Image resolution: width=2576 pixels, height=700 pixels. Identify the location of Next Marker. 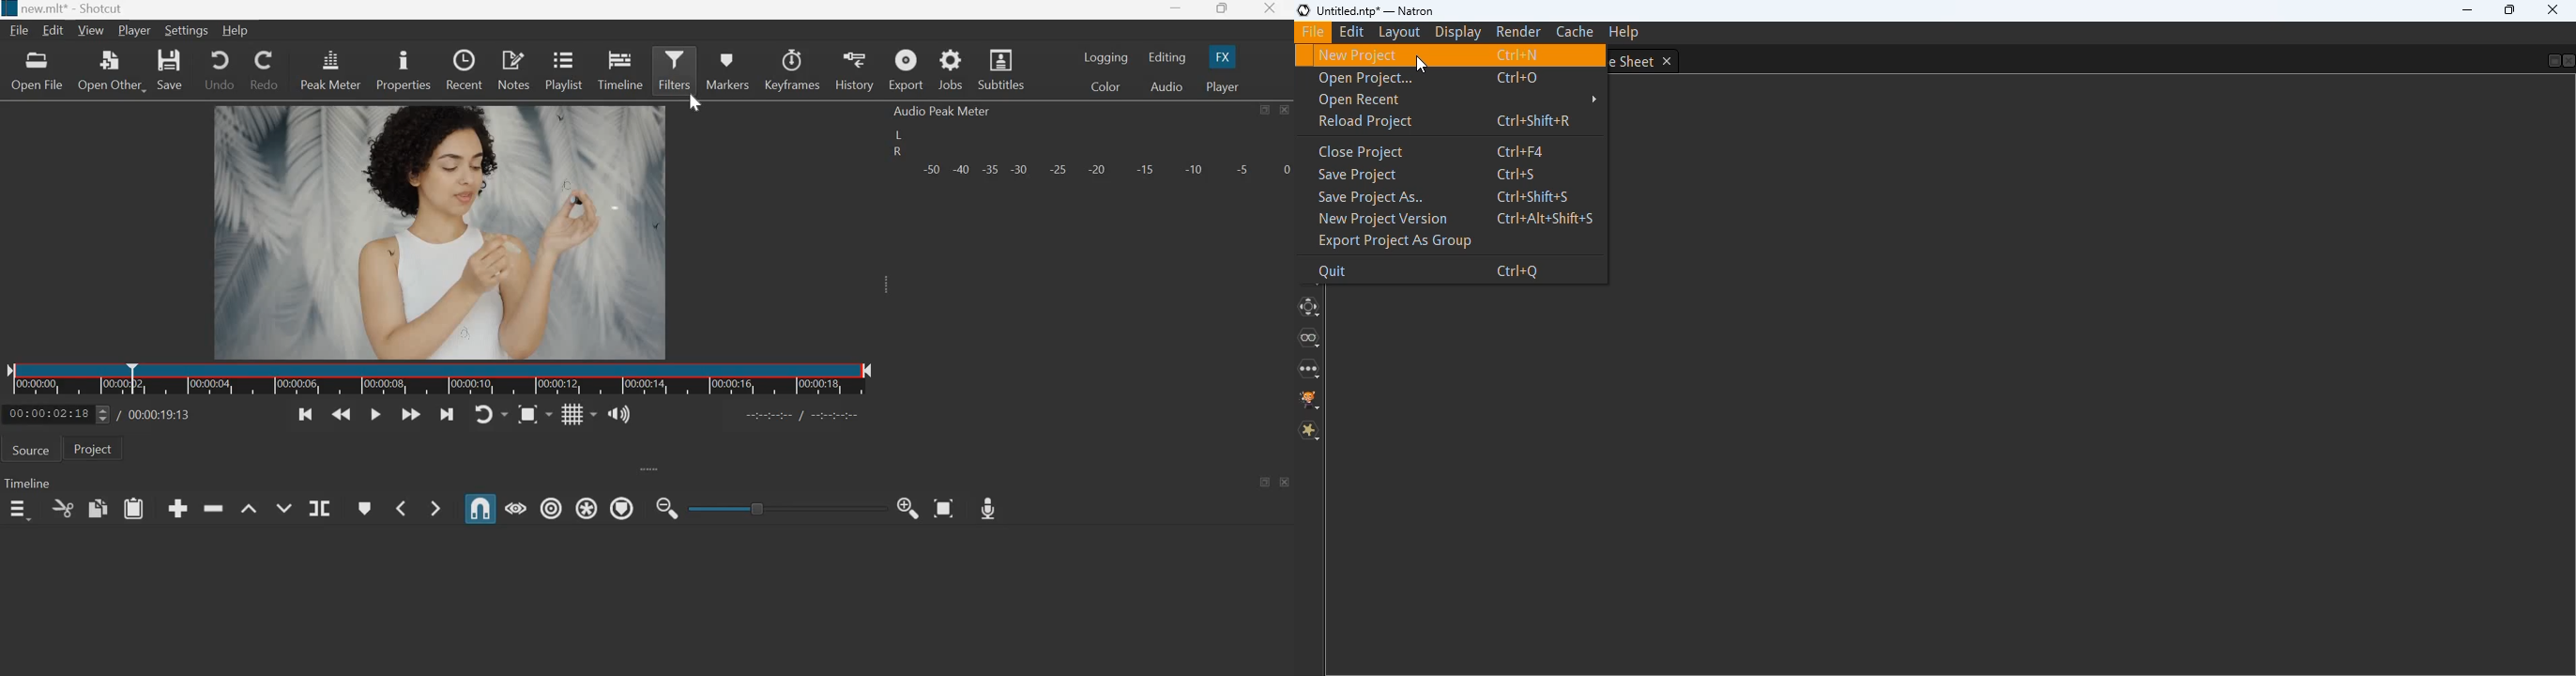
(436, 508).